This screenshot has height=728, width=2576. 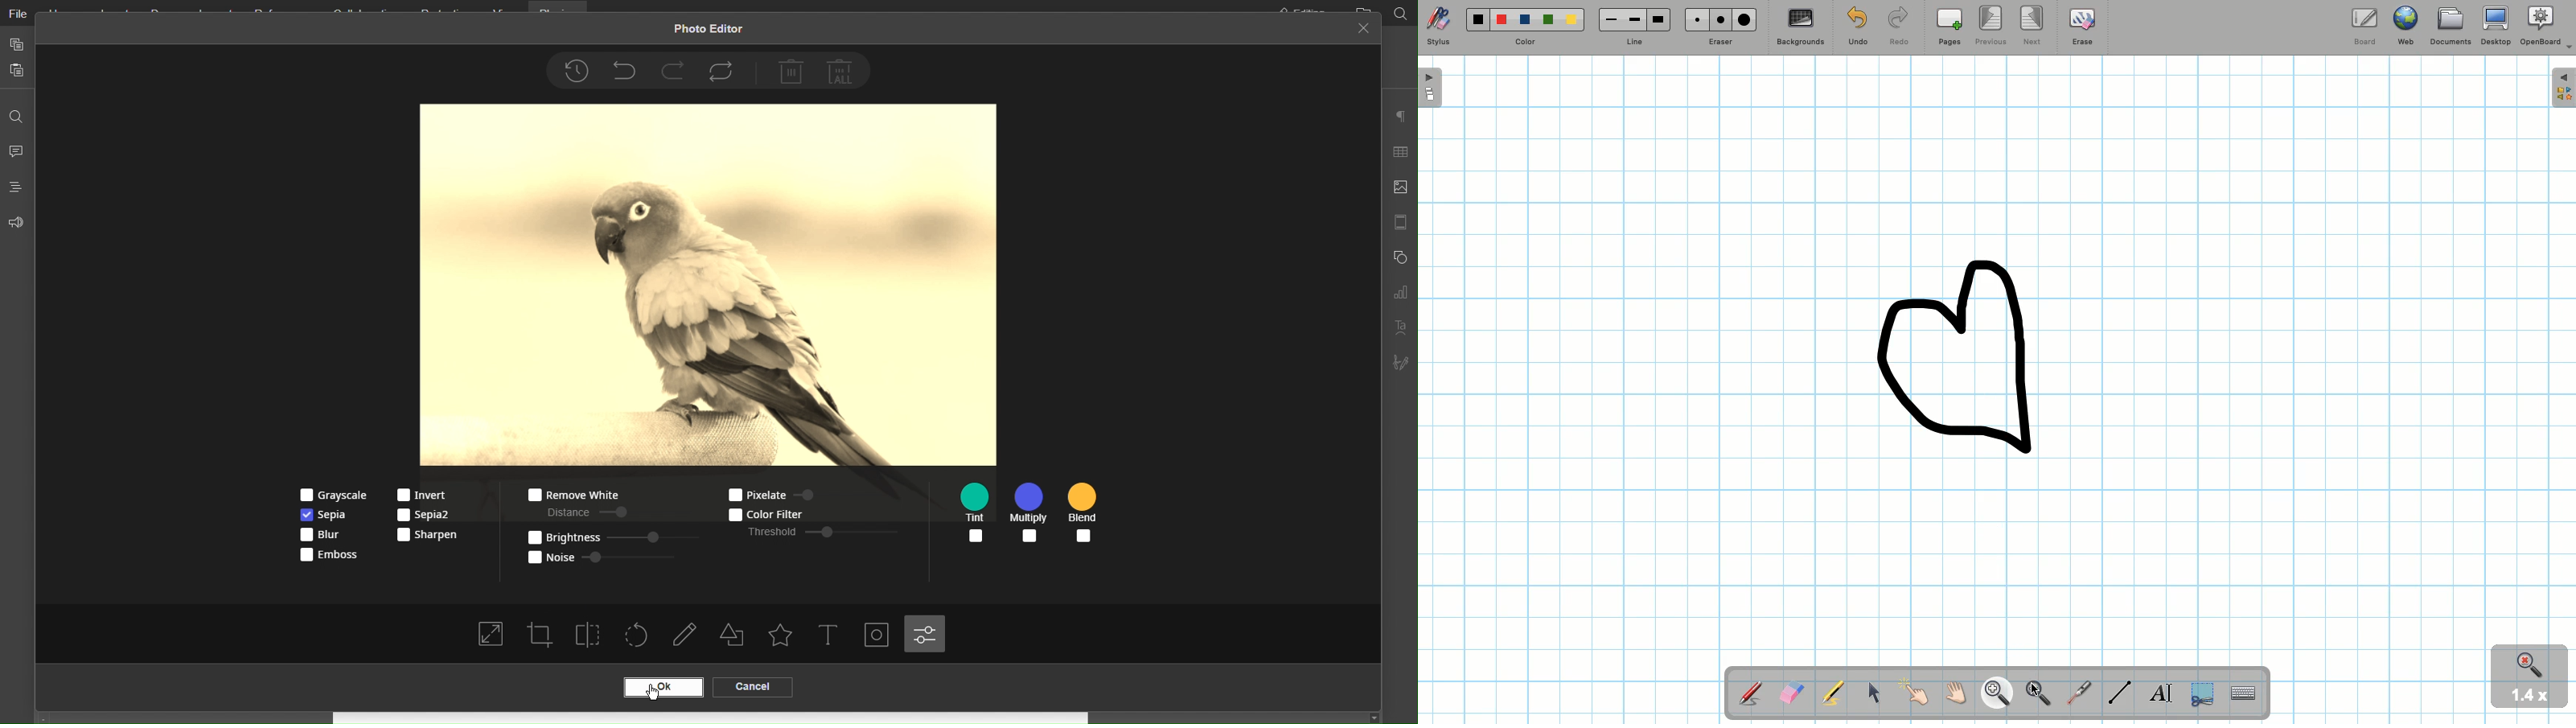 I want to click on Paste, so click(x=18, y=71).